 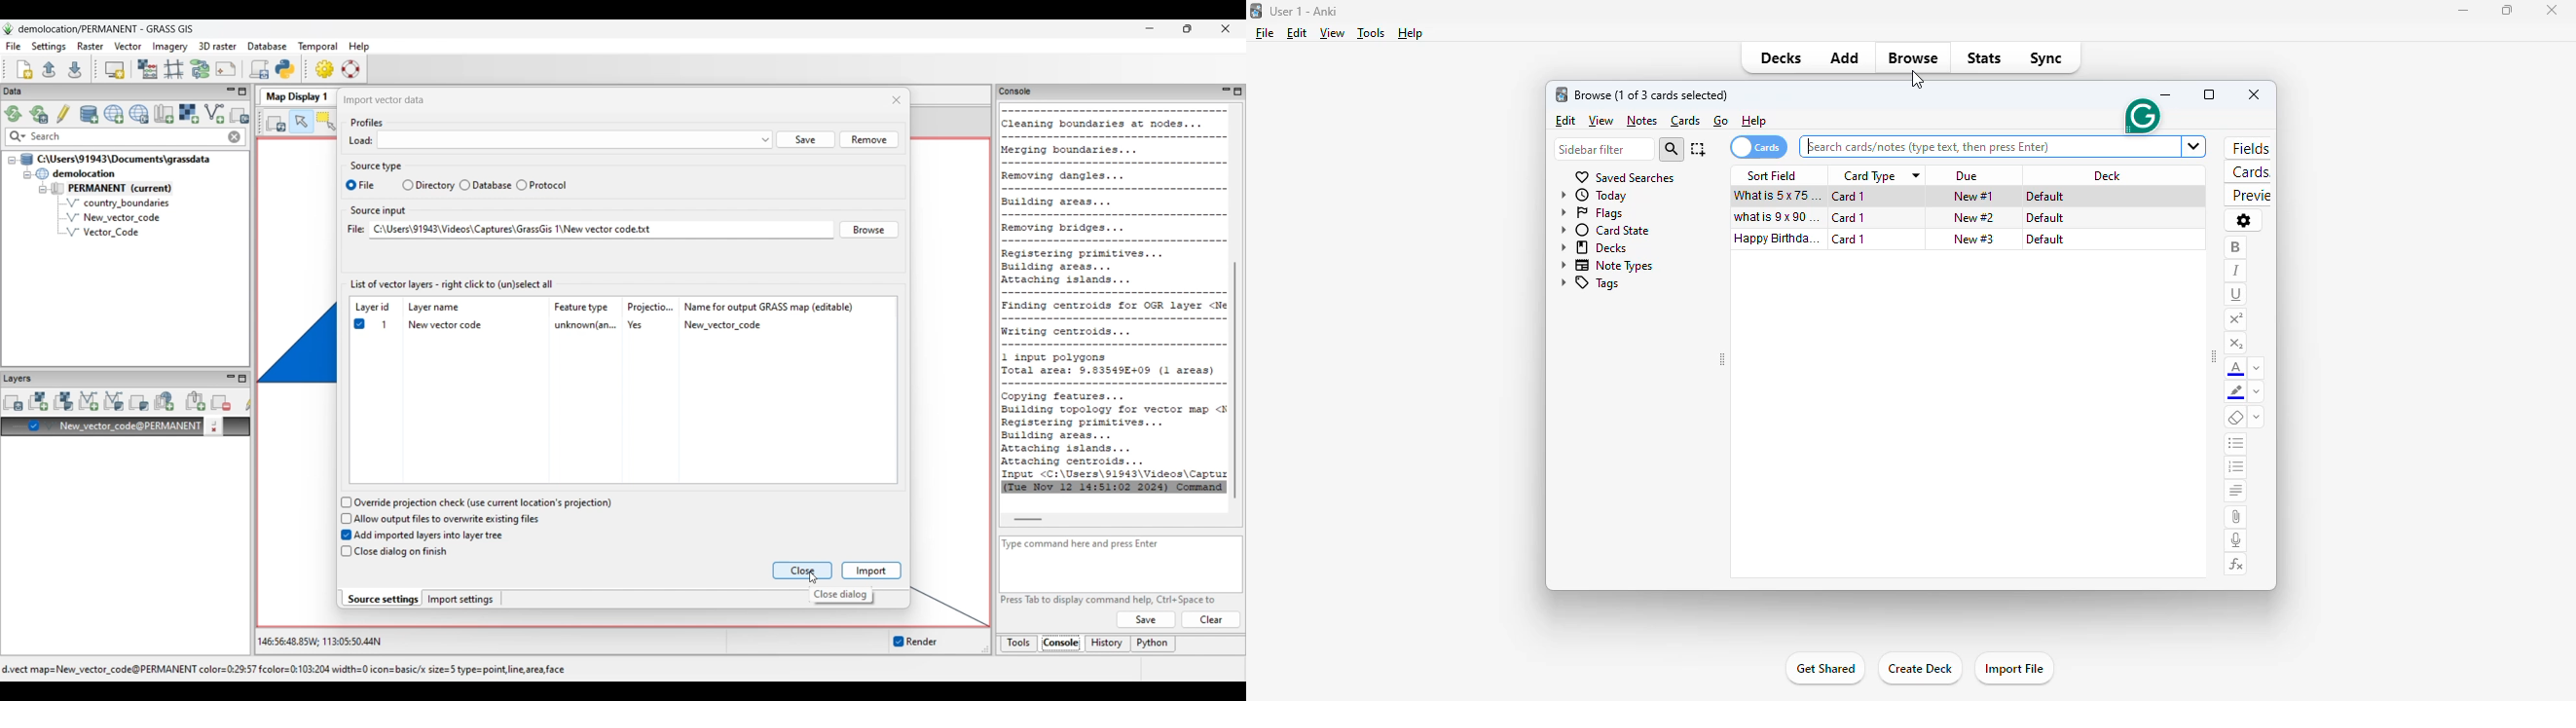 I want to click on card state, so click(x=1603, y=230).